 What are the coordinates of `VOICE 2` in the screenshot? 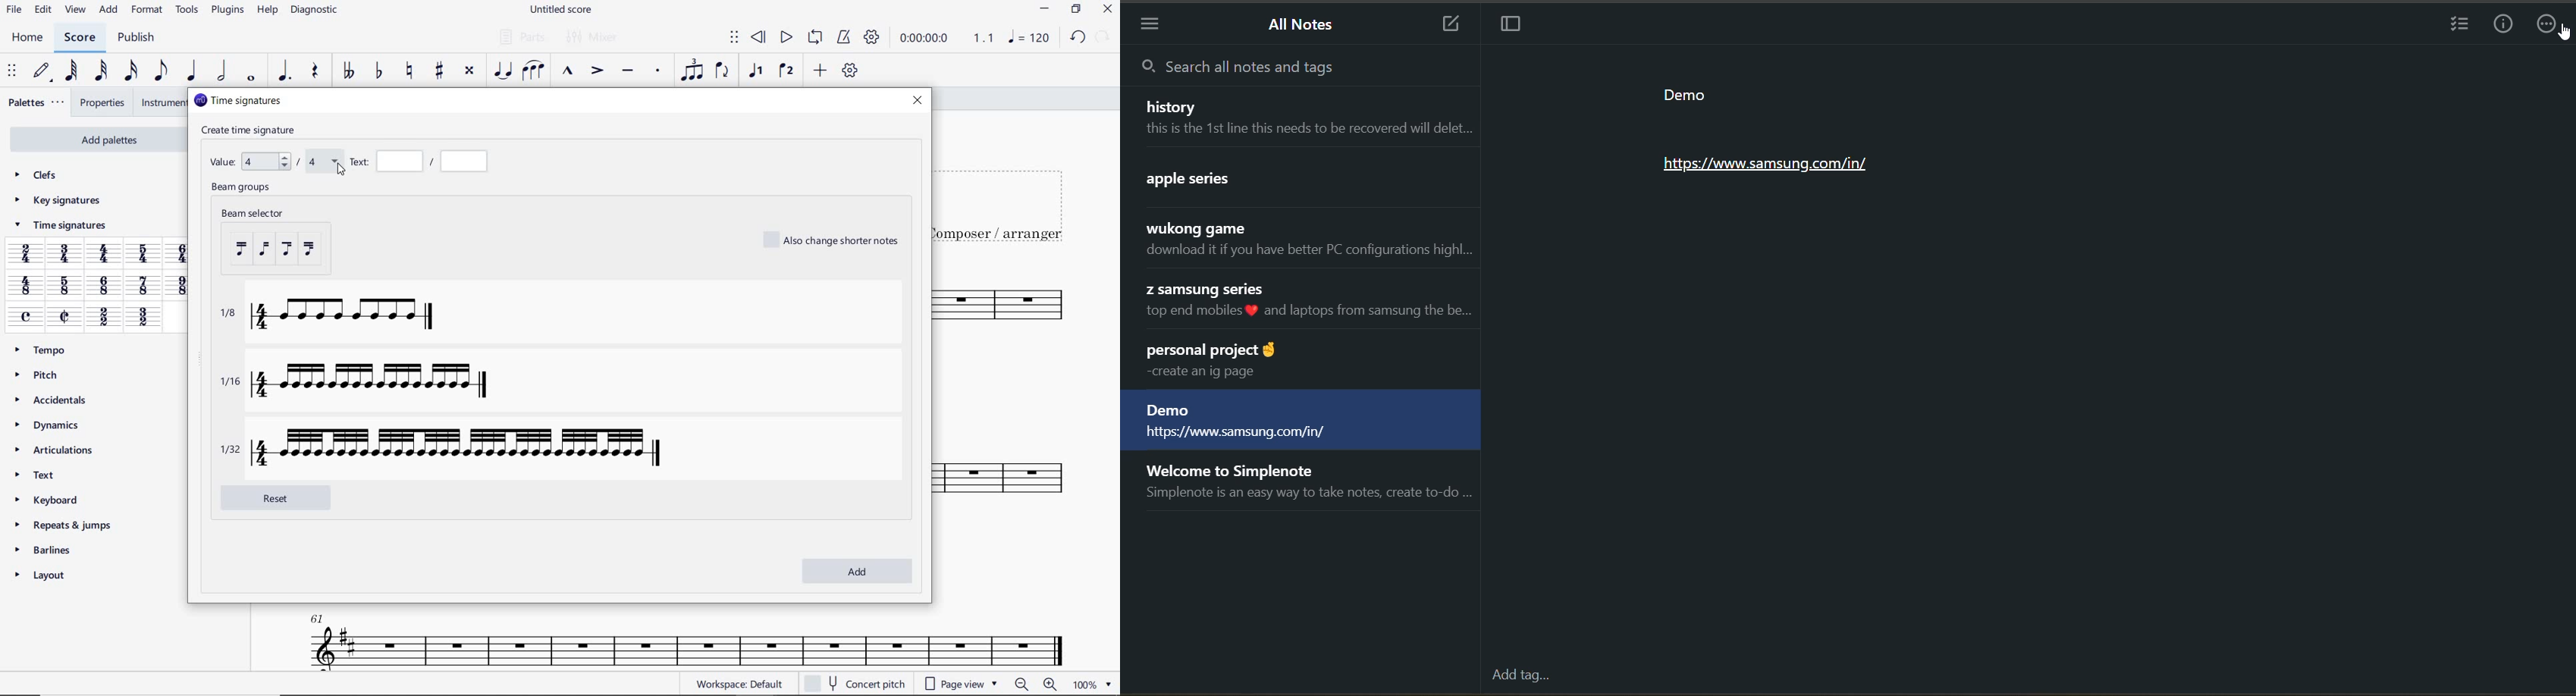 It's located at (785, 71).